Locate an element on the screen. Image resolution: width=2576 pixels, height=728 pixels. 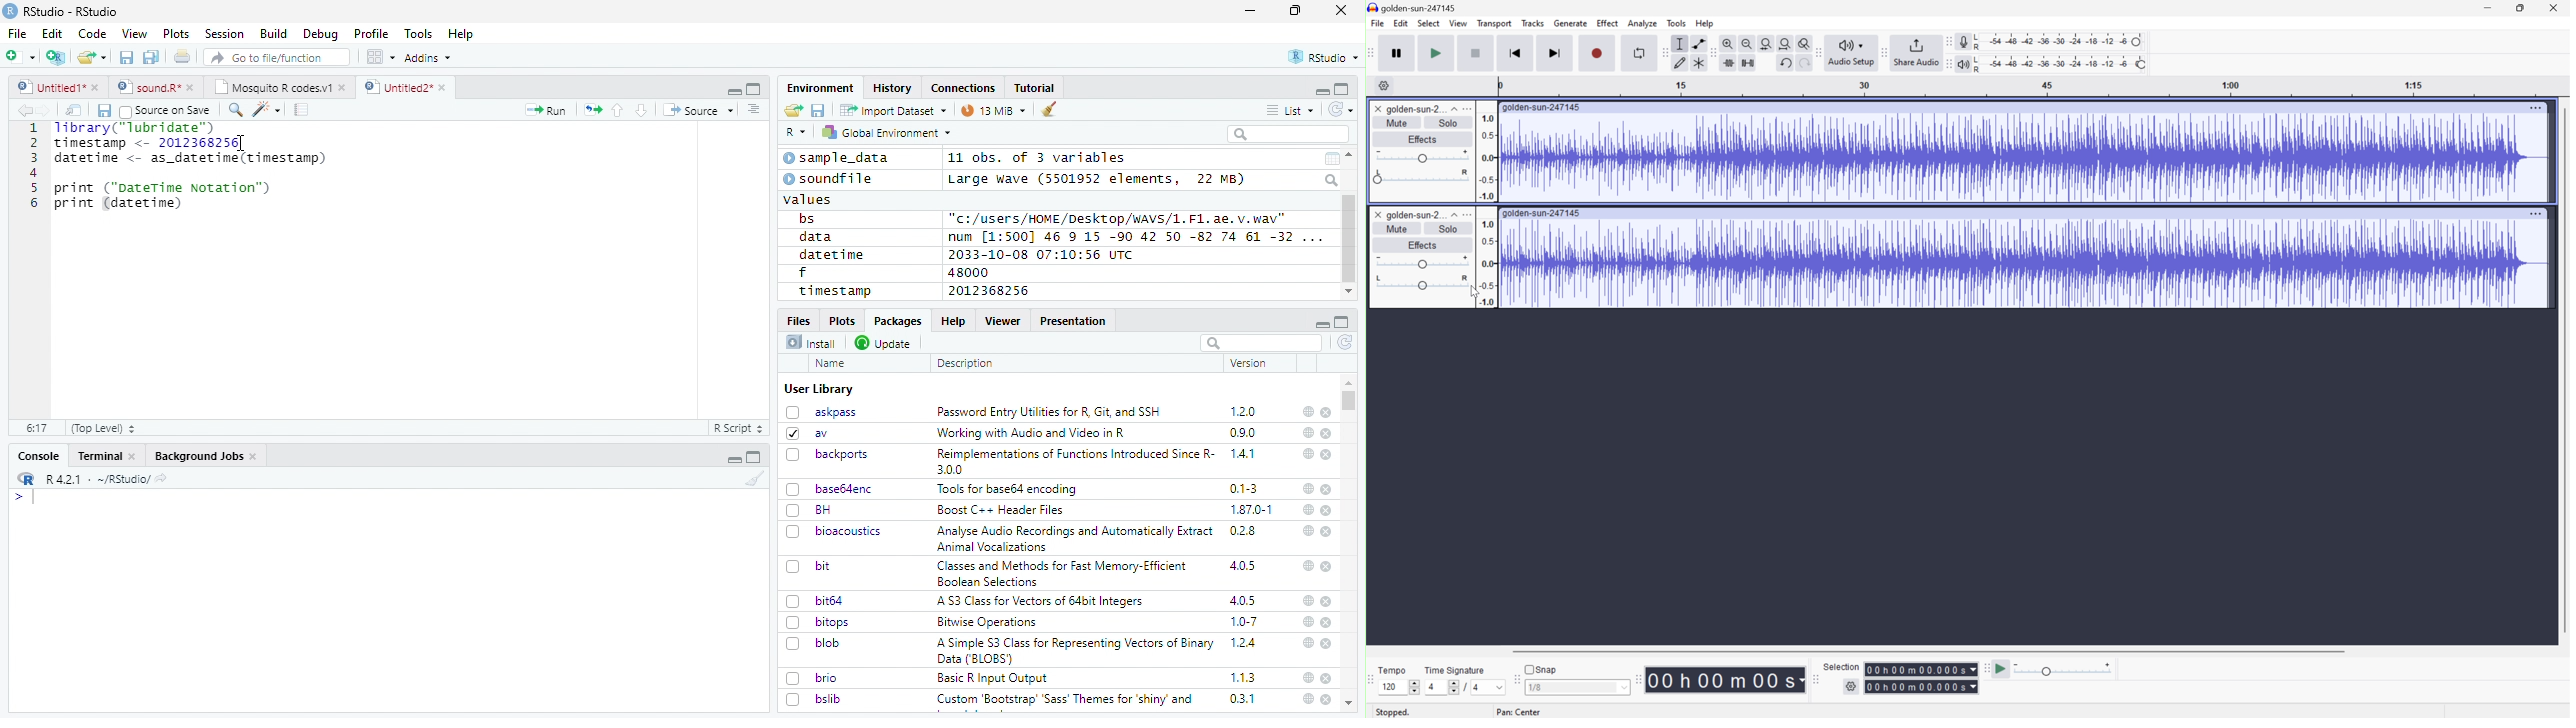
Stopped is located at coordinates (1391, 712).